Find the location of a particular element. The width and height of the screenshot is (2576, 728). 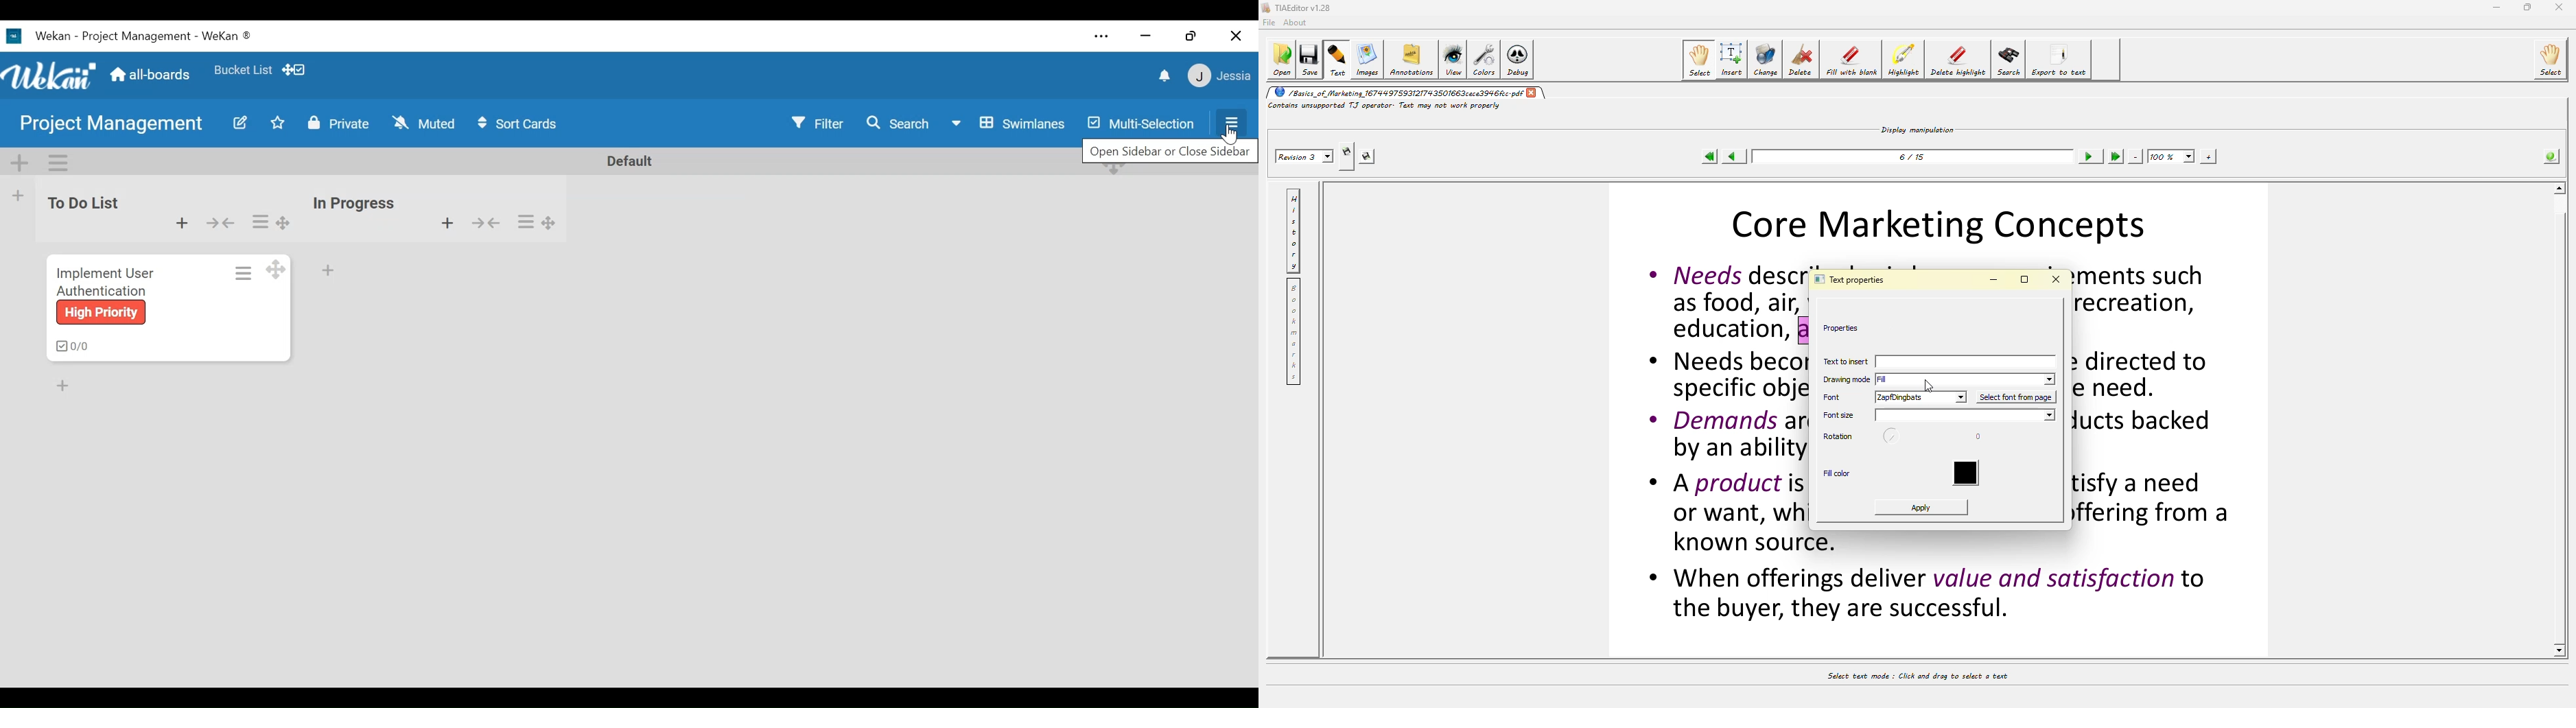

Add card Bottom of the list is located at coordinates (327, 268).